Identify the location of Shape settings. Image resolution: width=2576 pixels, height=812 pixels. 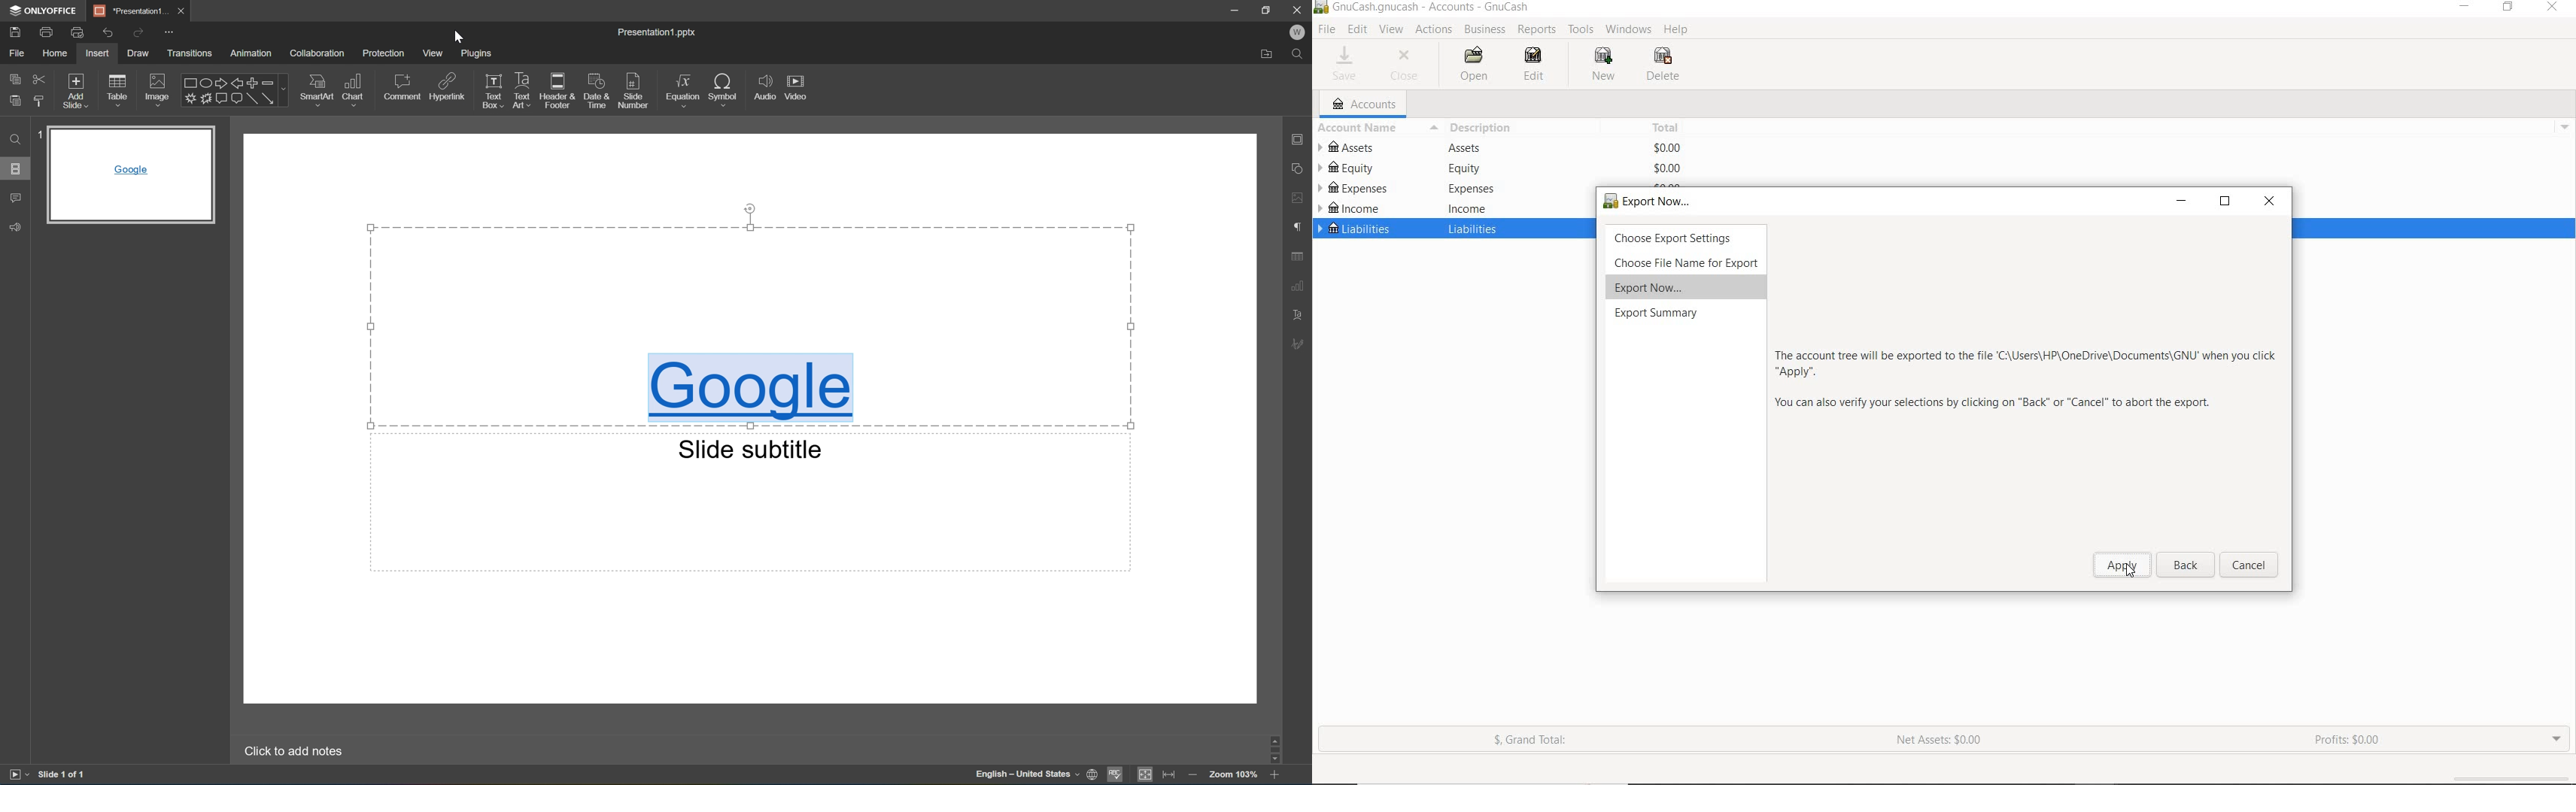
(1299, 169).